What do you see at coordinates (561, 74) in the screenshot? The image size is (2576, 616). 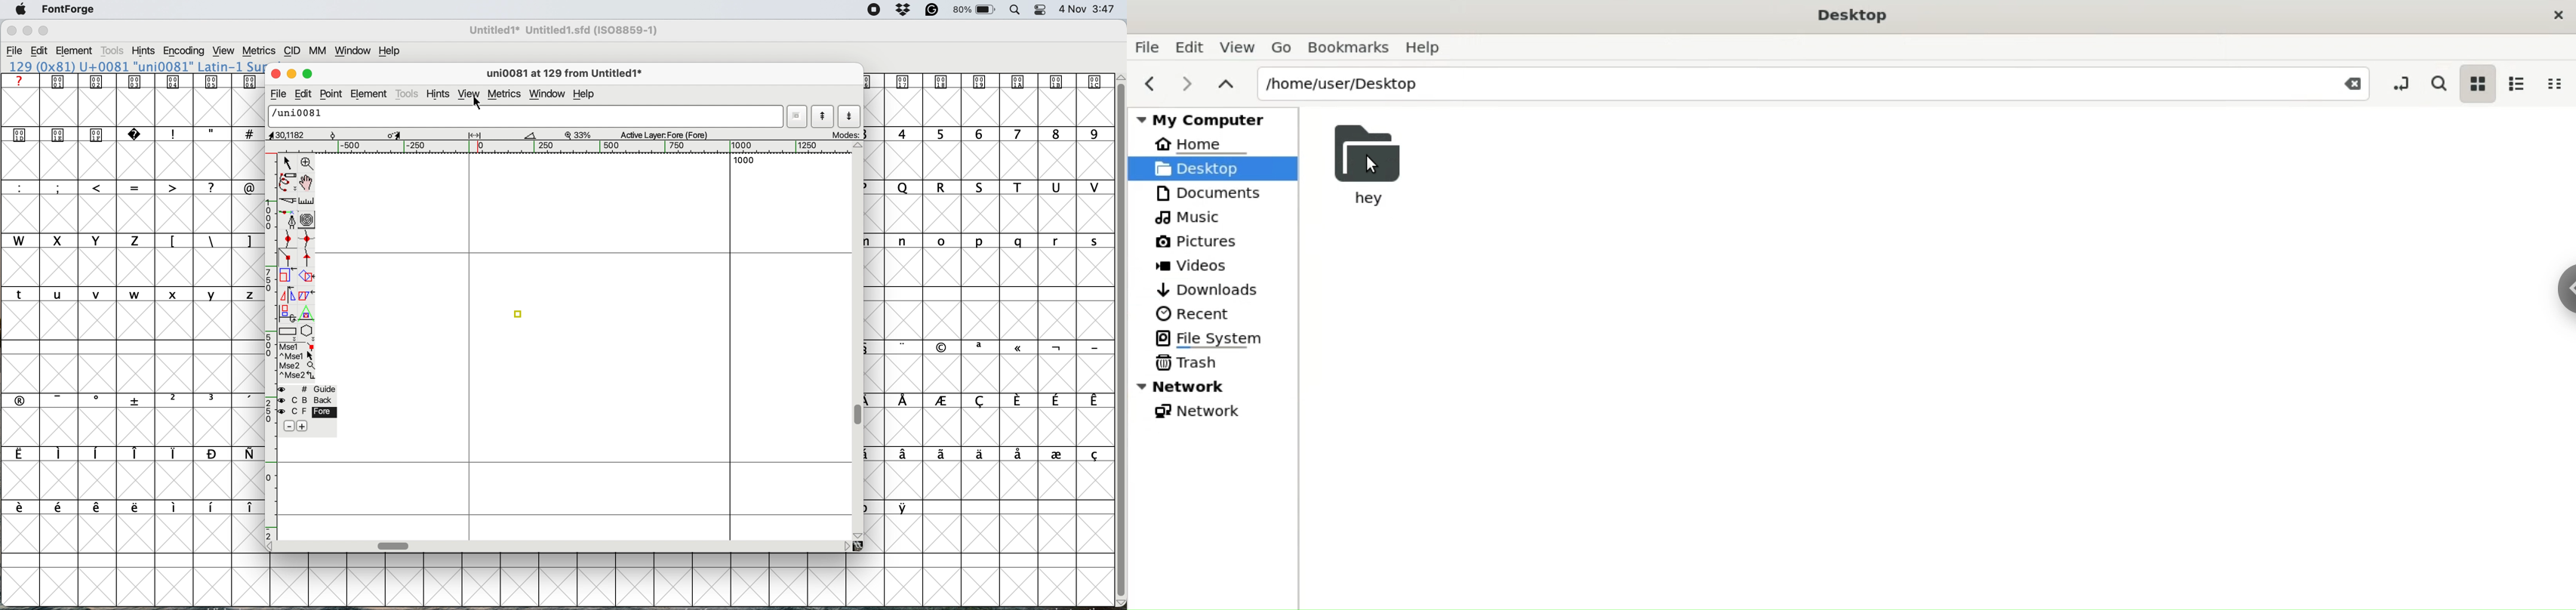 I see `glyph name` at bounding box center [561, 74].